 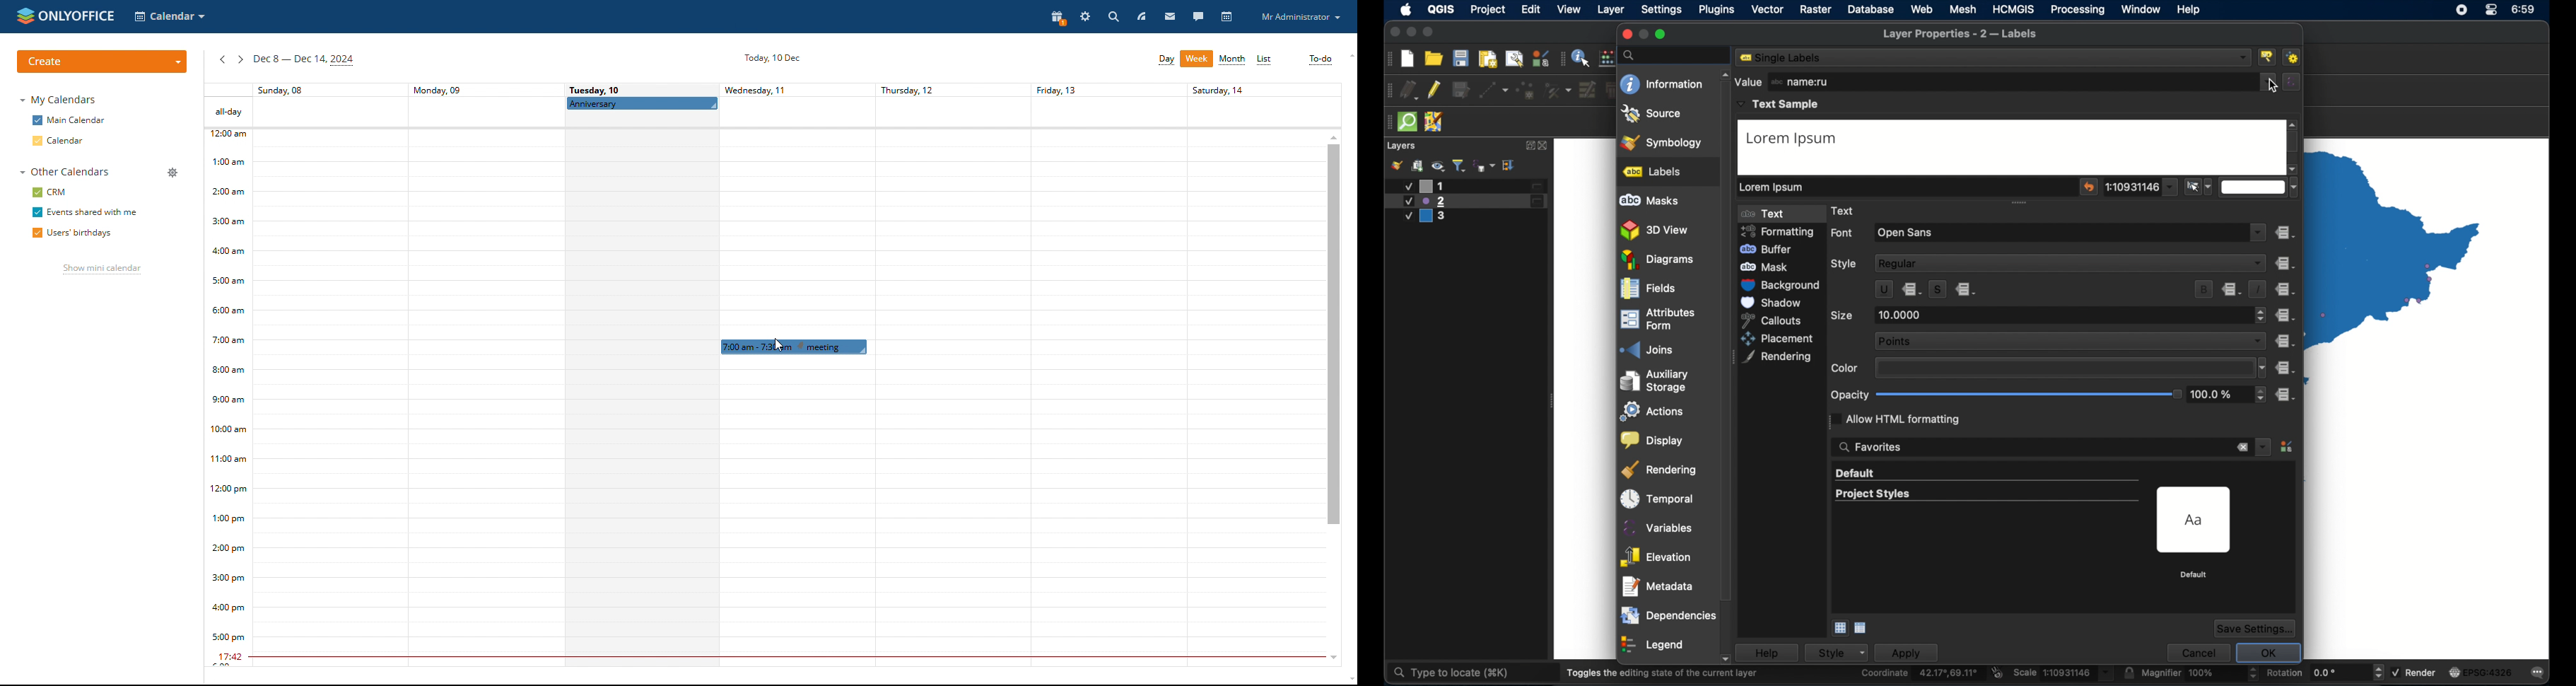 I want to click on scroll up, so click(x=1333, y=136).